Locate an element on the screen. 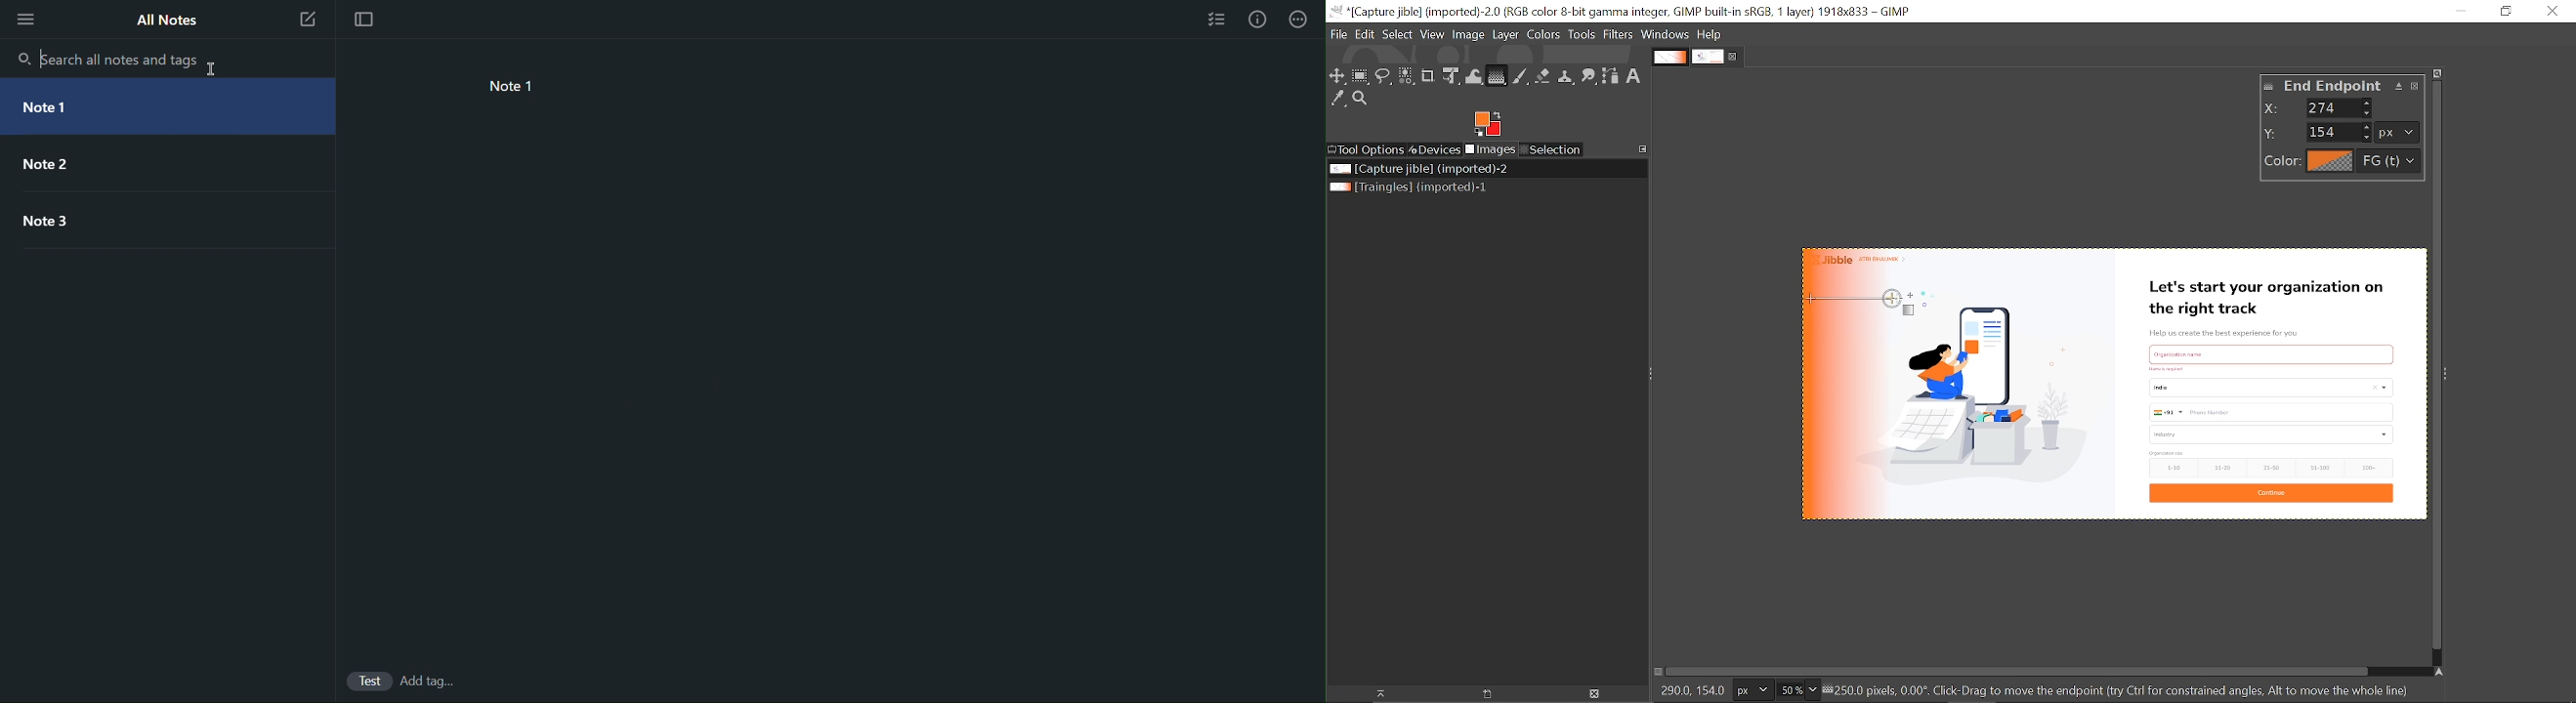  Test is located at coordinates (366, 682).